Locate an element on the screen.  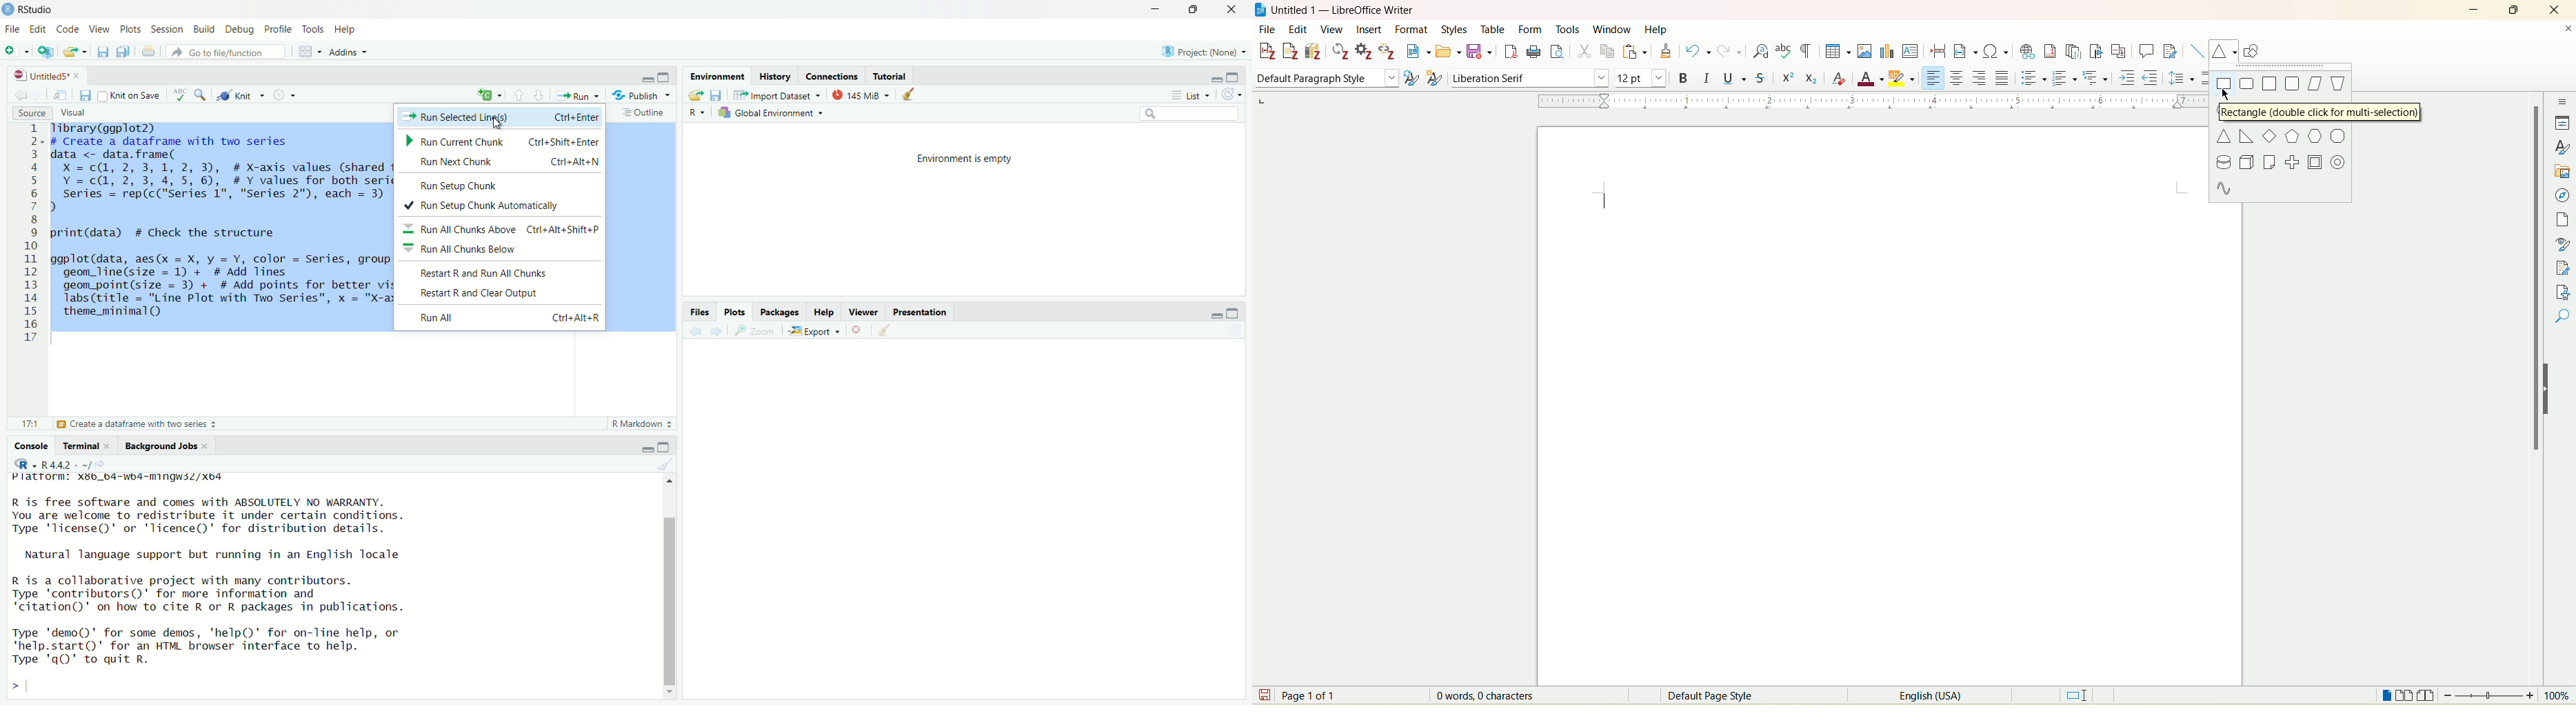
Print the current file is located at coordinates (149, 52).